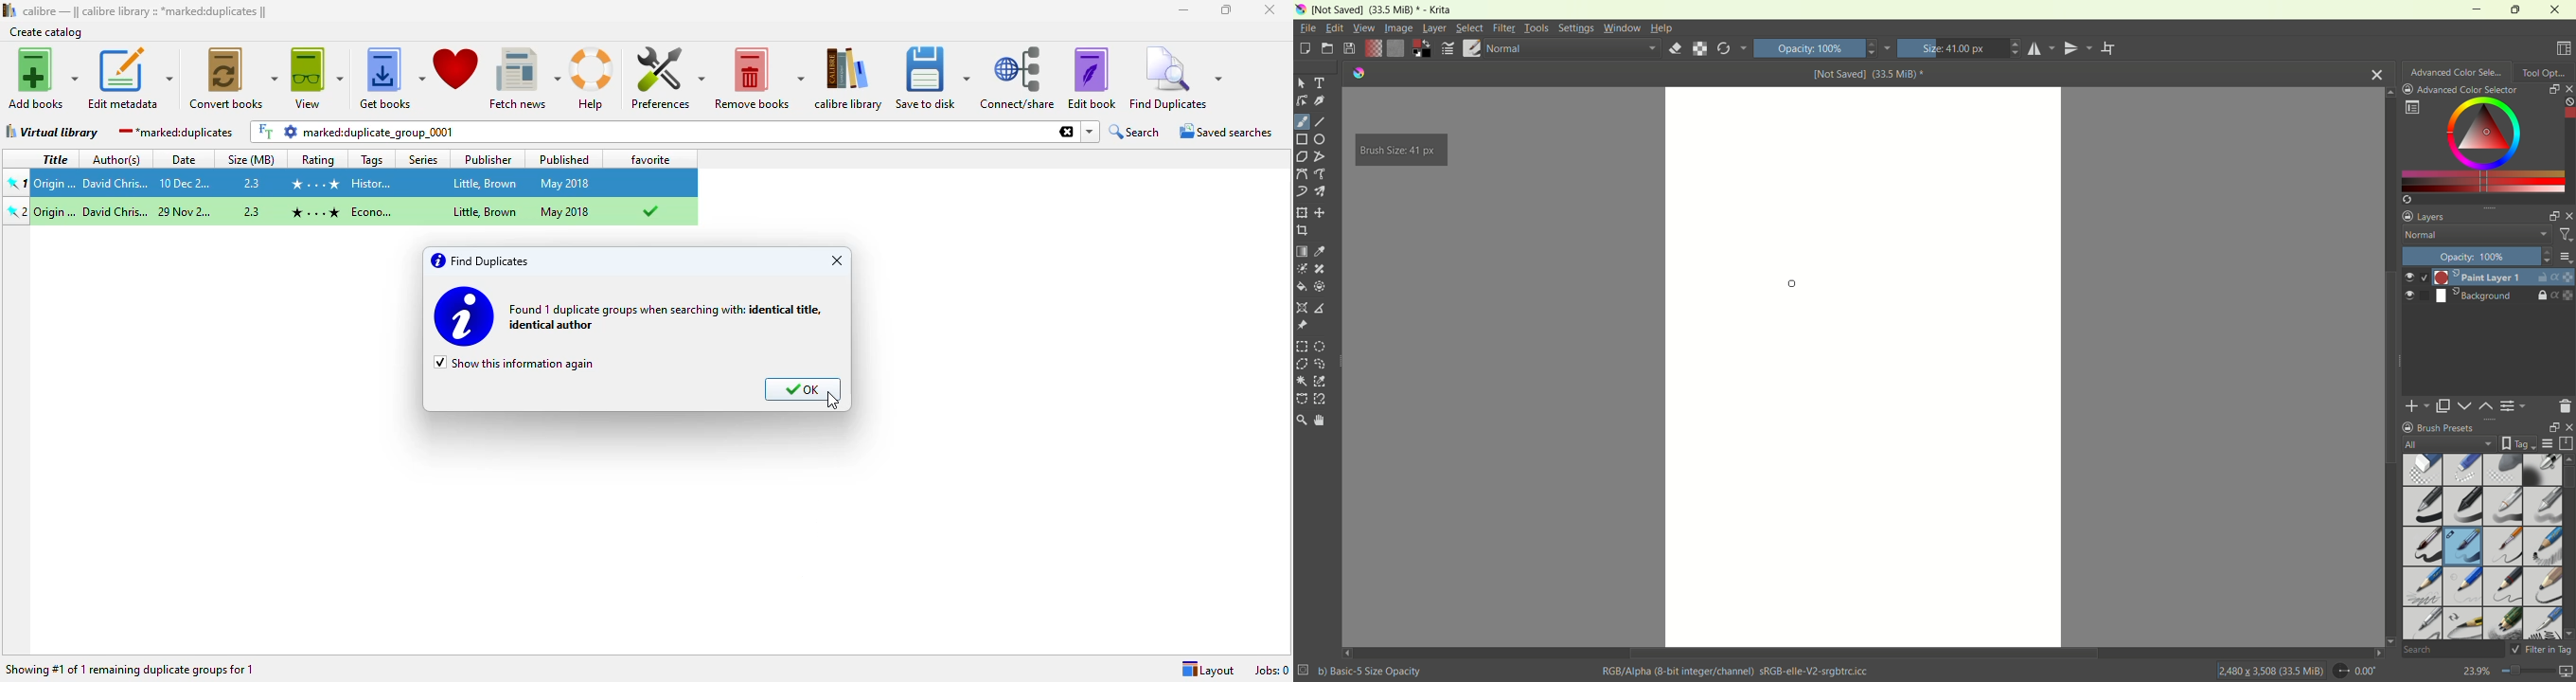 The width and height of the screenshot is (2576, 700). What do you see at coordinates (9, 10) in the screenshot?
I see `logo` at bounding box center [9, 10].